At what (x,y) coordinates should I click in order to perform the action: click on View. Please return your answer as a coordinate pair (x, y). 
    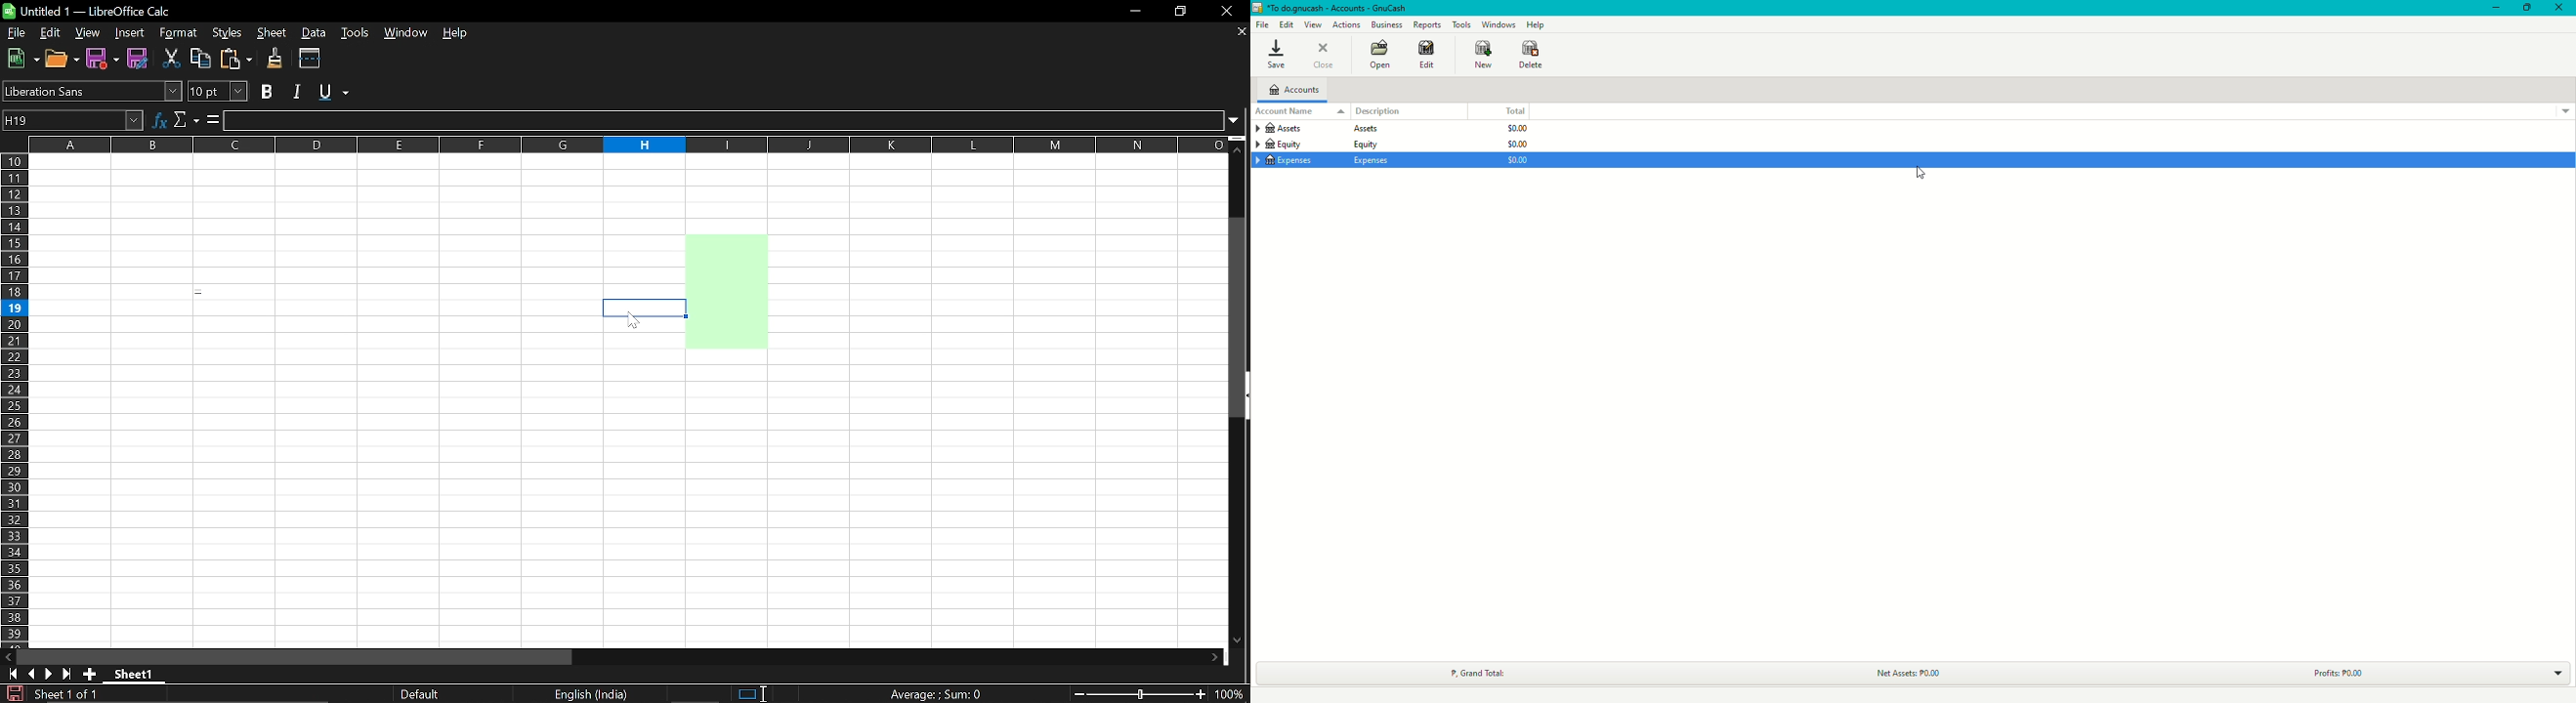
    Looking at the image, I should click on (88, 33).